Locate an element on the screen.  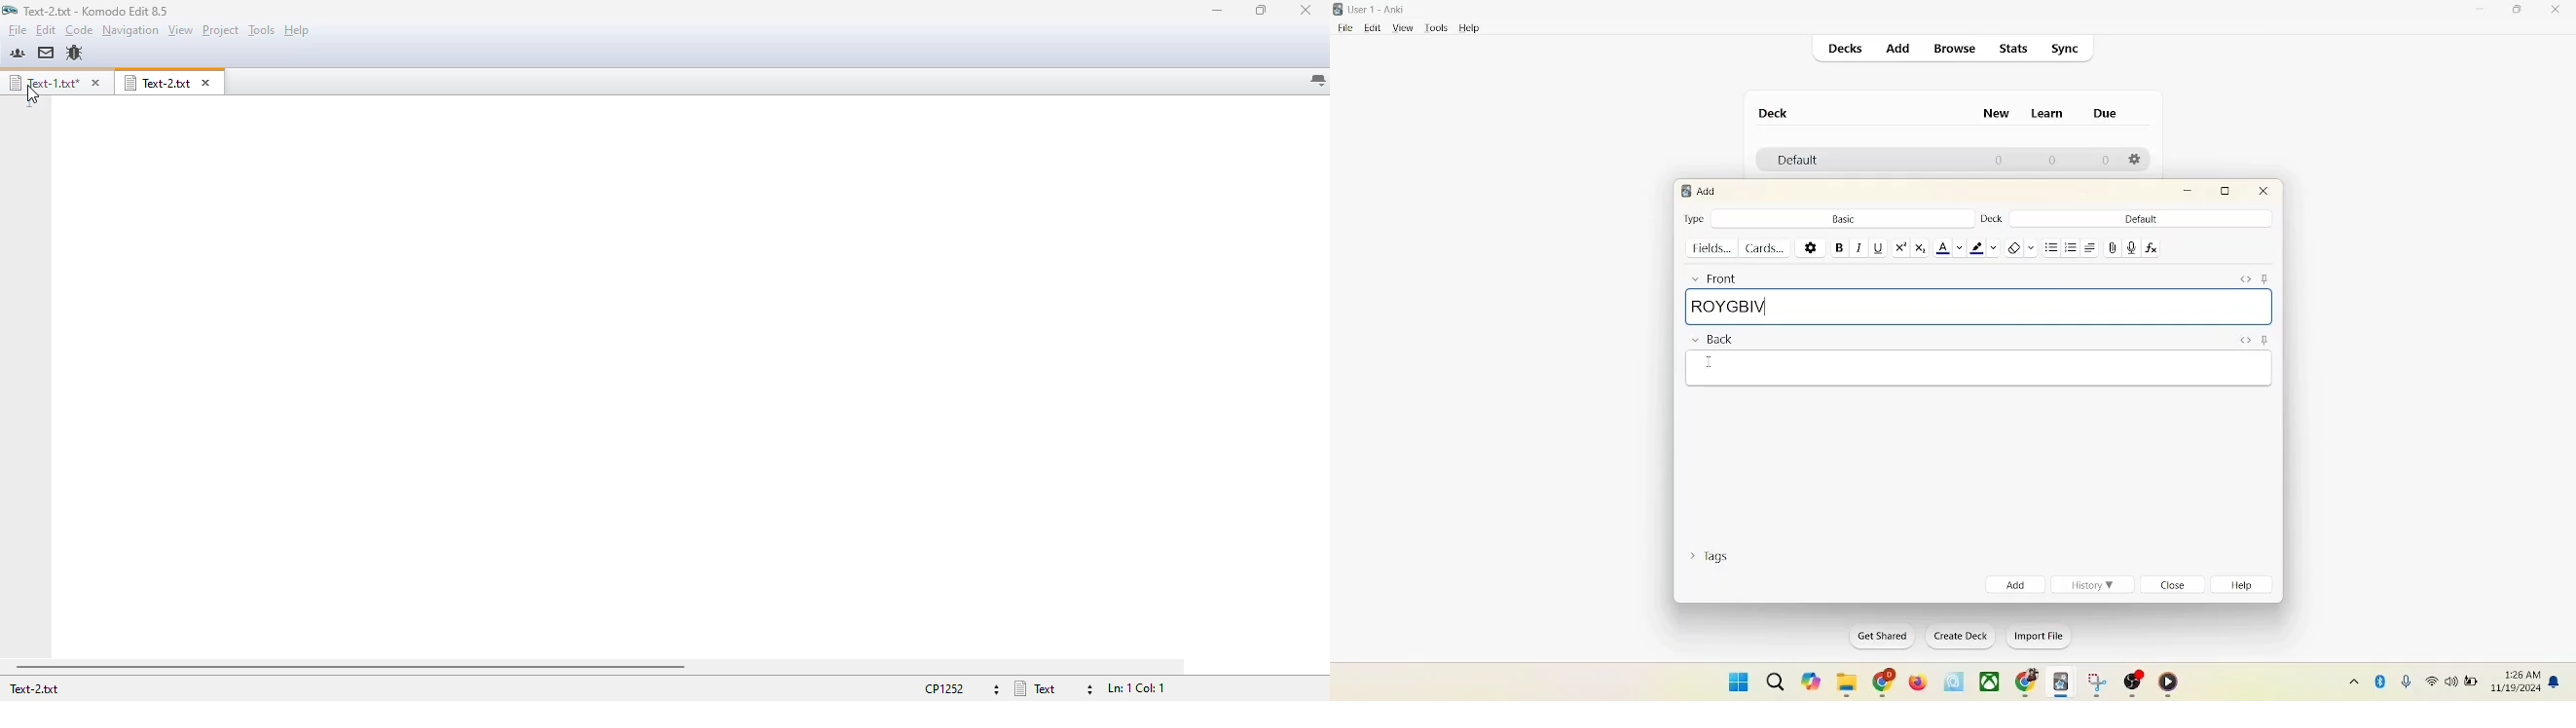
basic is located at coordinates (1843, 217).